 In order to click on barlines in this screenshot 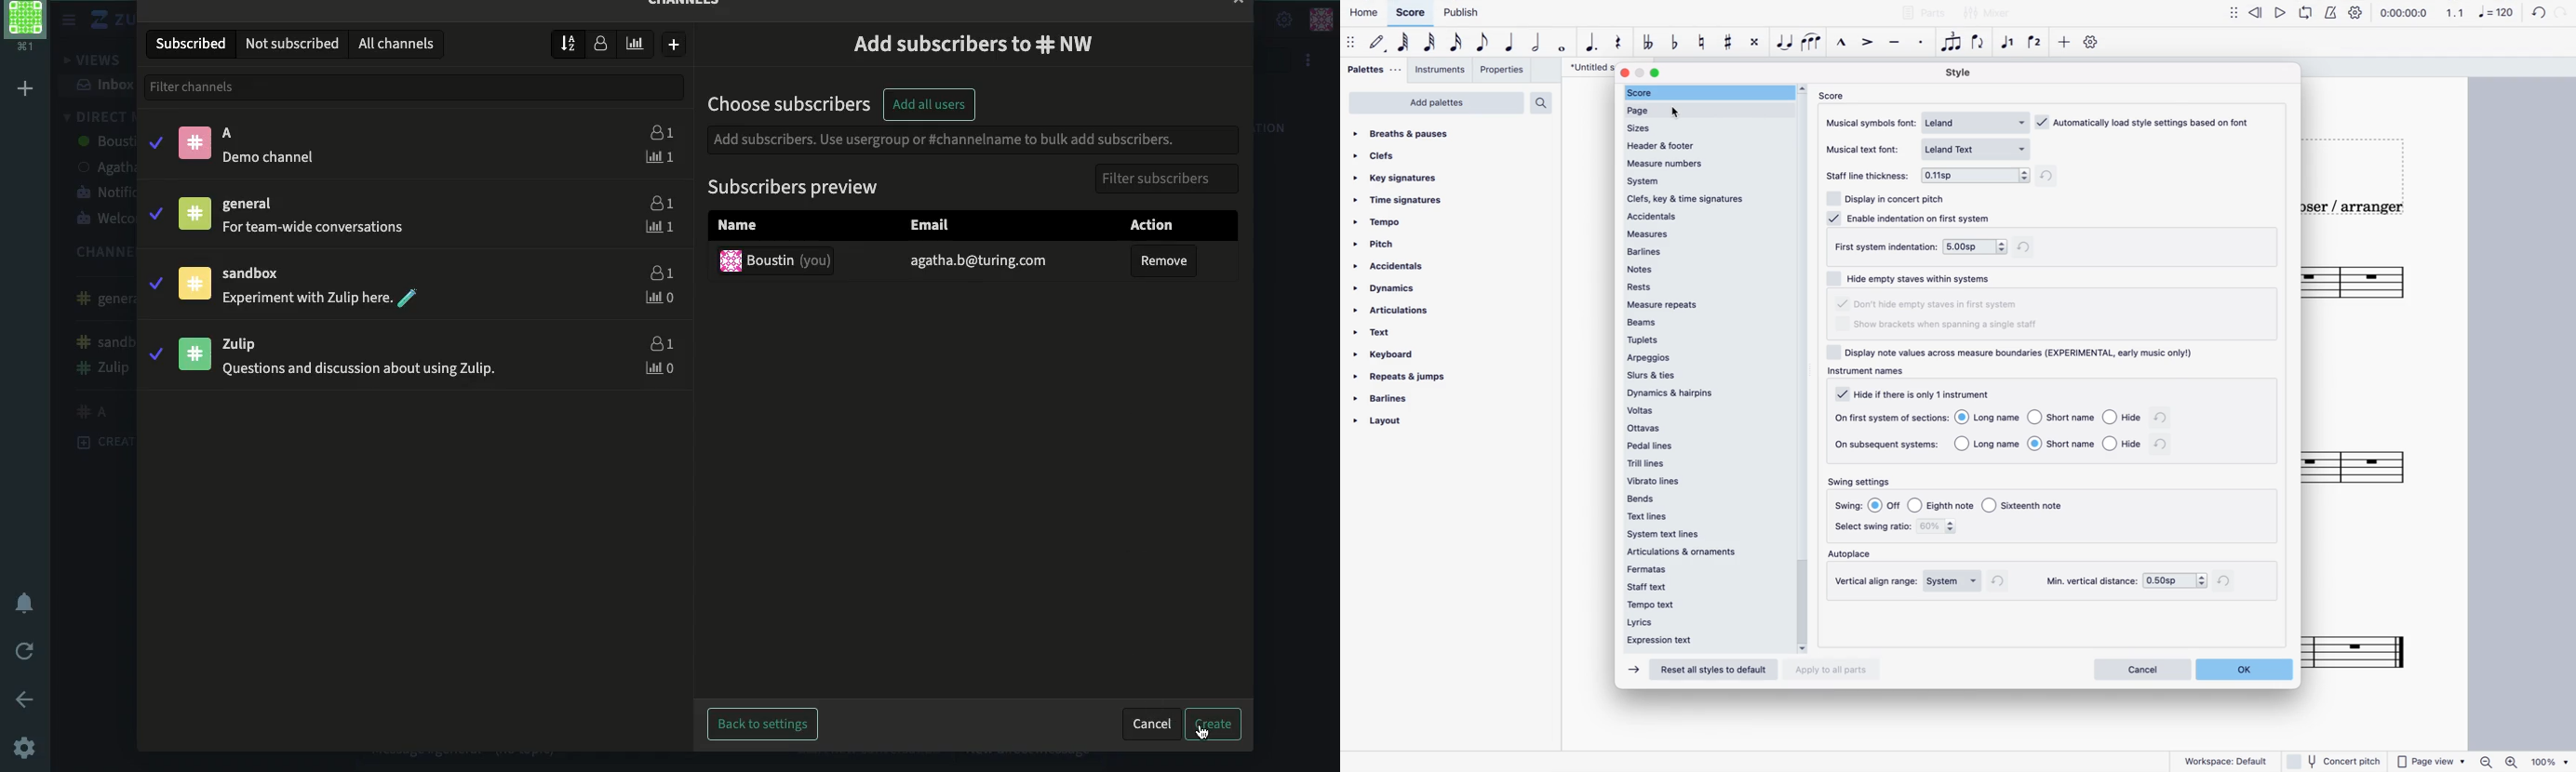, I will do `click(1703, 250)`.